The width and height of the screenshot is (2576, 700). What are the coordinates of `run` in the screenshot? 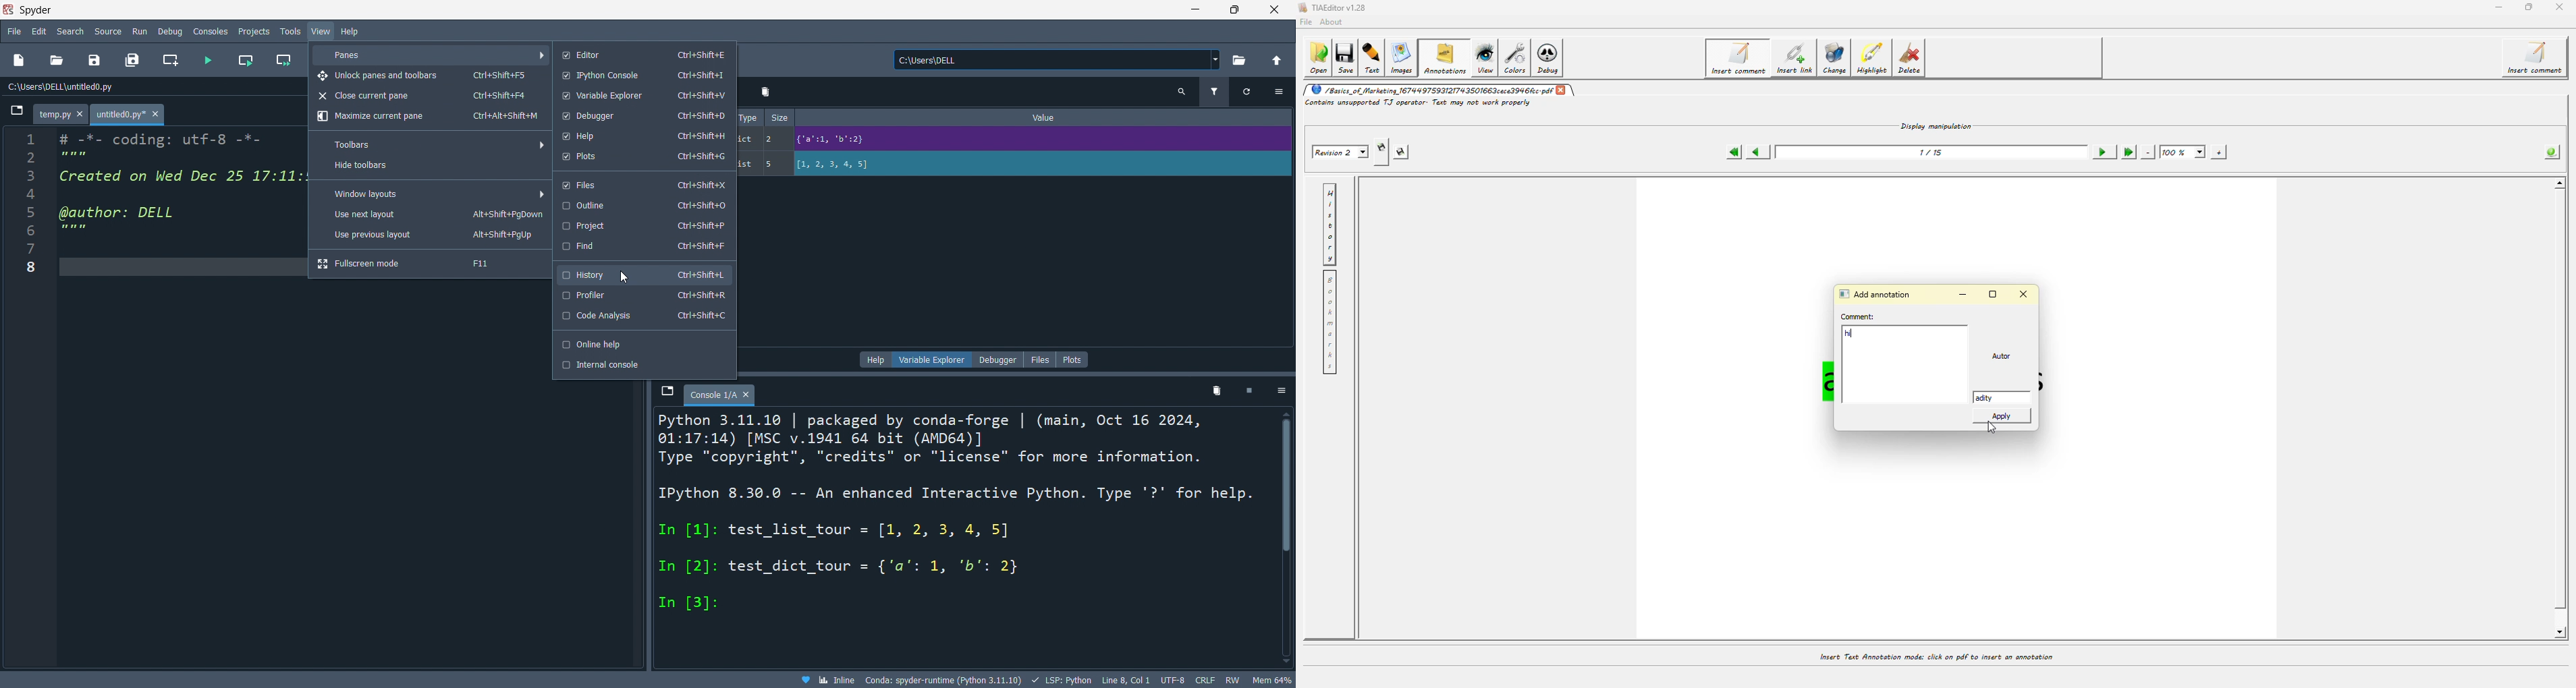 It's located at (142, 32).